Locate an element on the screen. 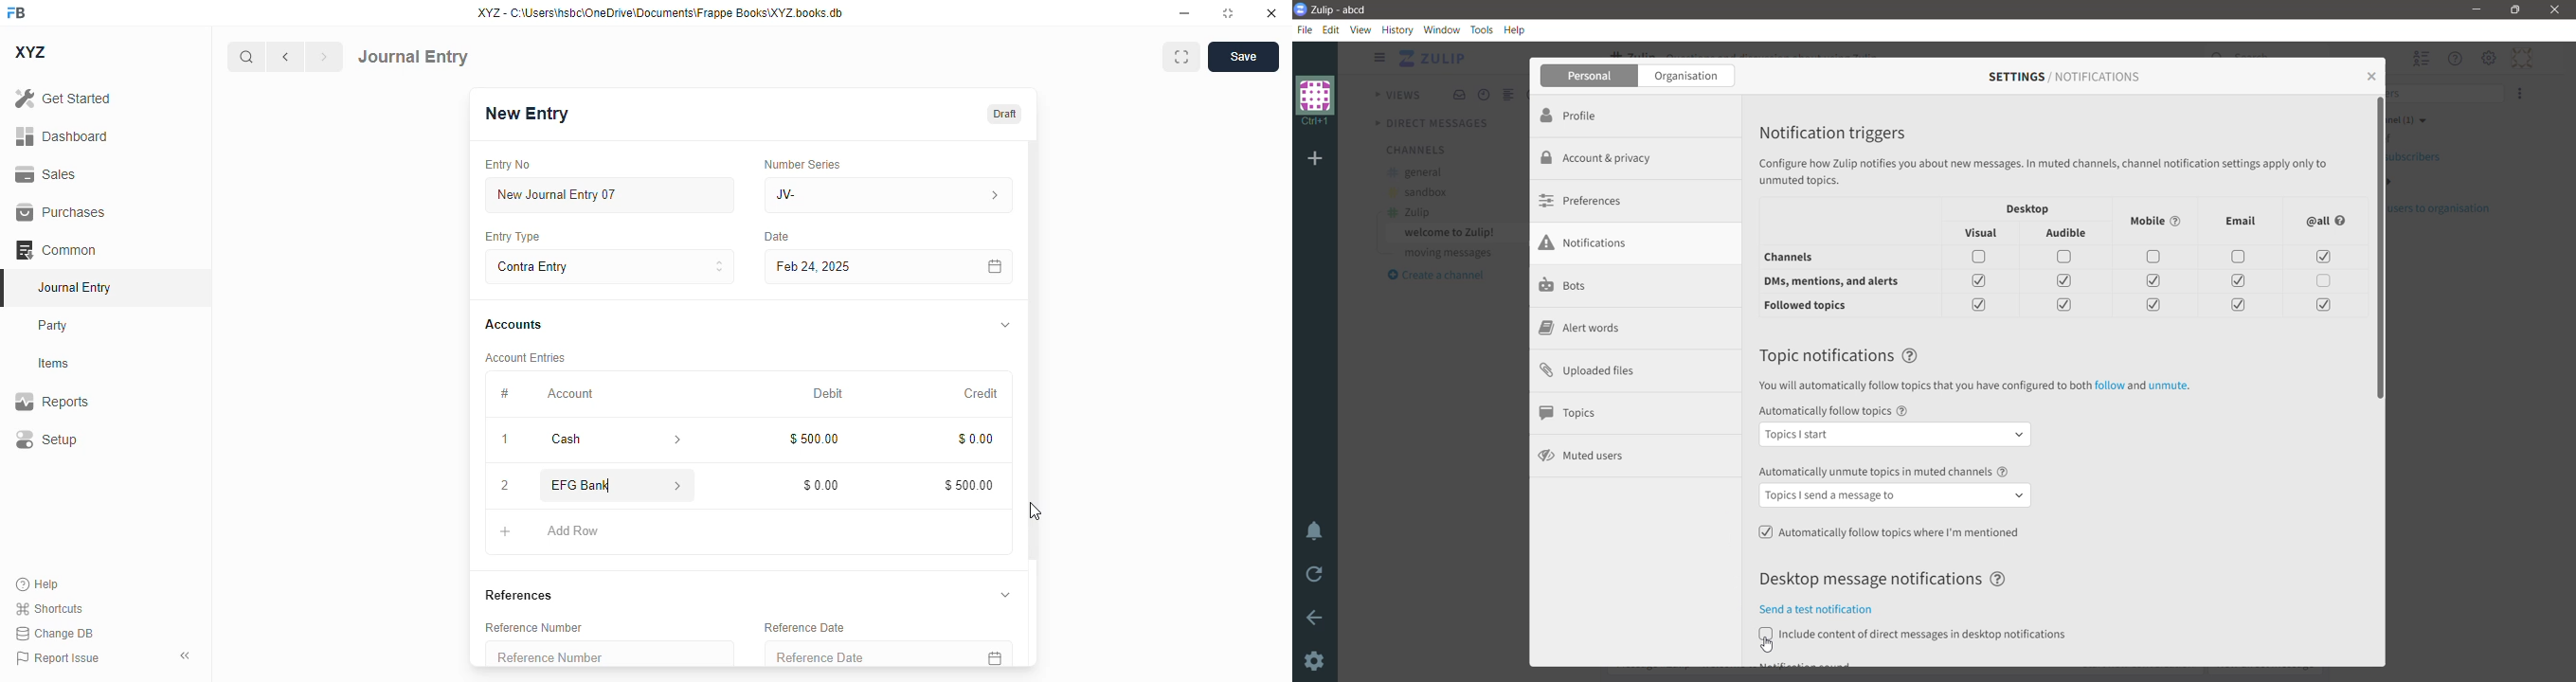 This screenshot has width=2576, height=700. help is located at coordinates (38, 584).